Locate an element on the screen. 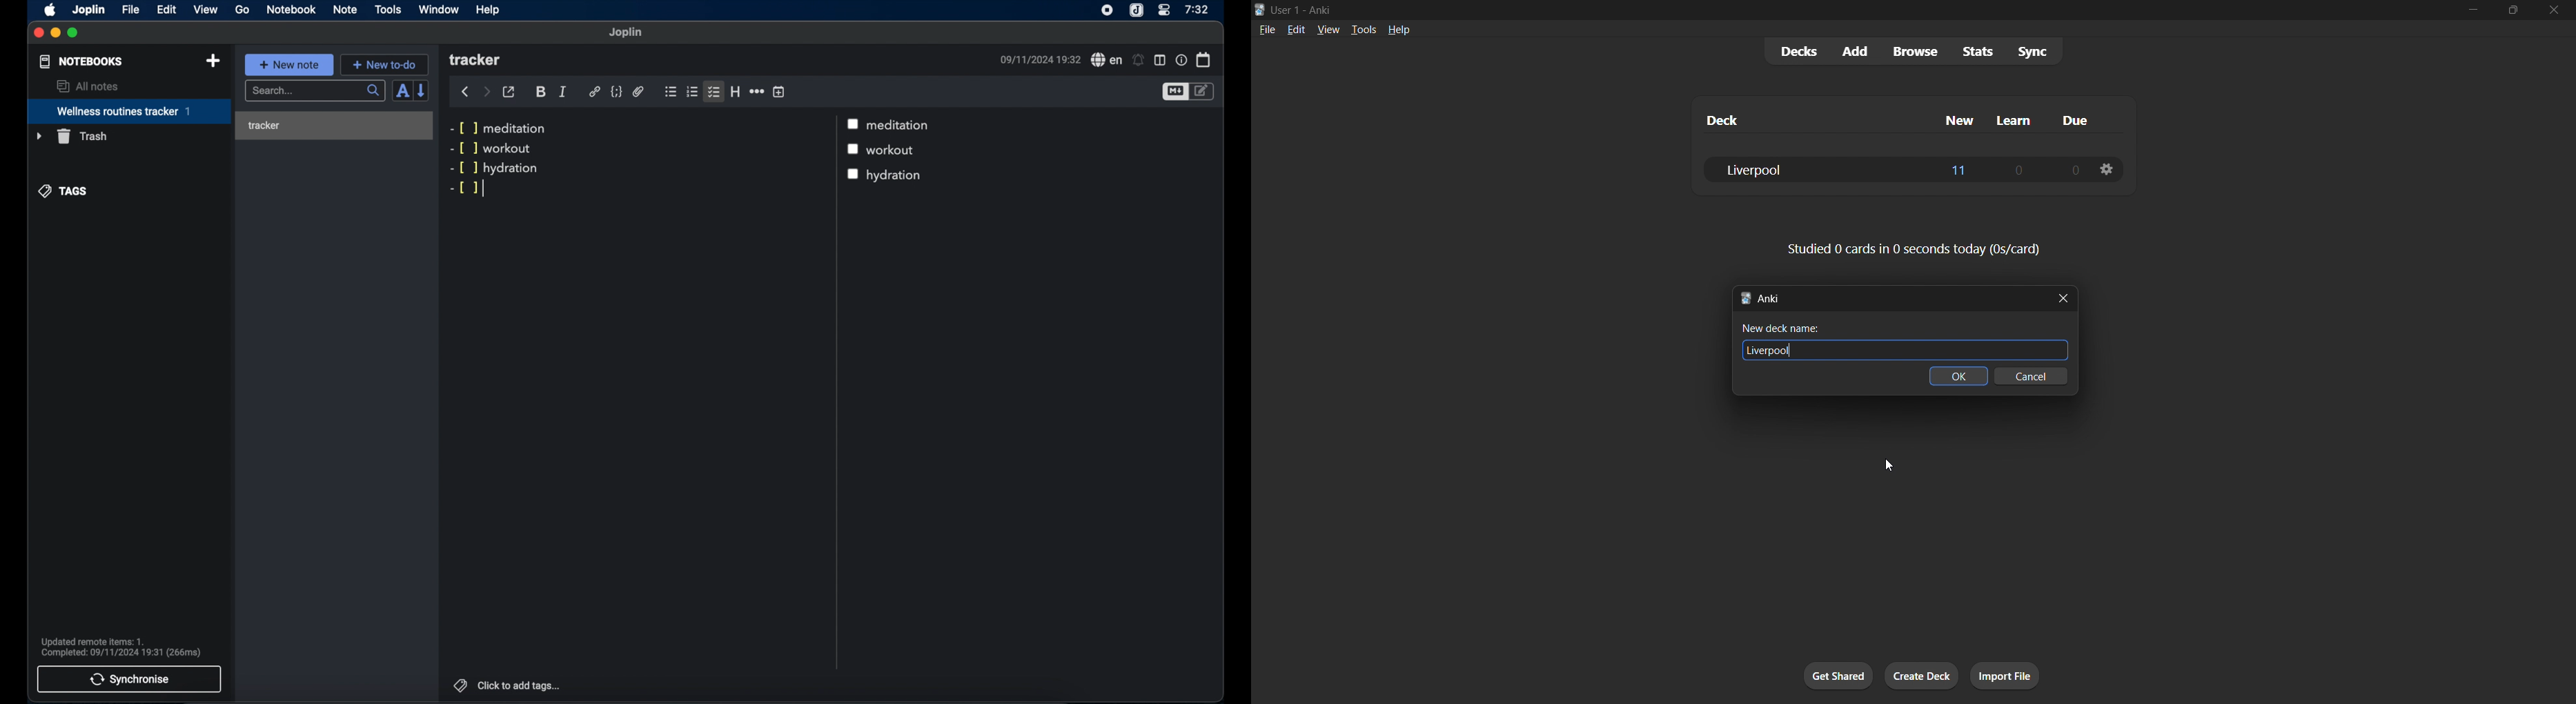 The height and width of the screenshot is (728, 2576). all notes is located at coordinates (87, 86).